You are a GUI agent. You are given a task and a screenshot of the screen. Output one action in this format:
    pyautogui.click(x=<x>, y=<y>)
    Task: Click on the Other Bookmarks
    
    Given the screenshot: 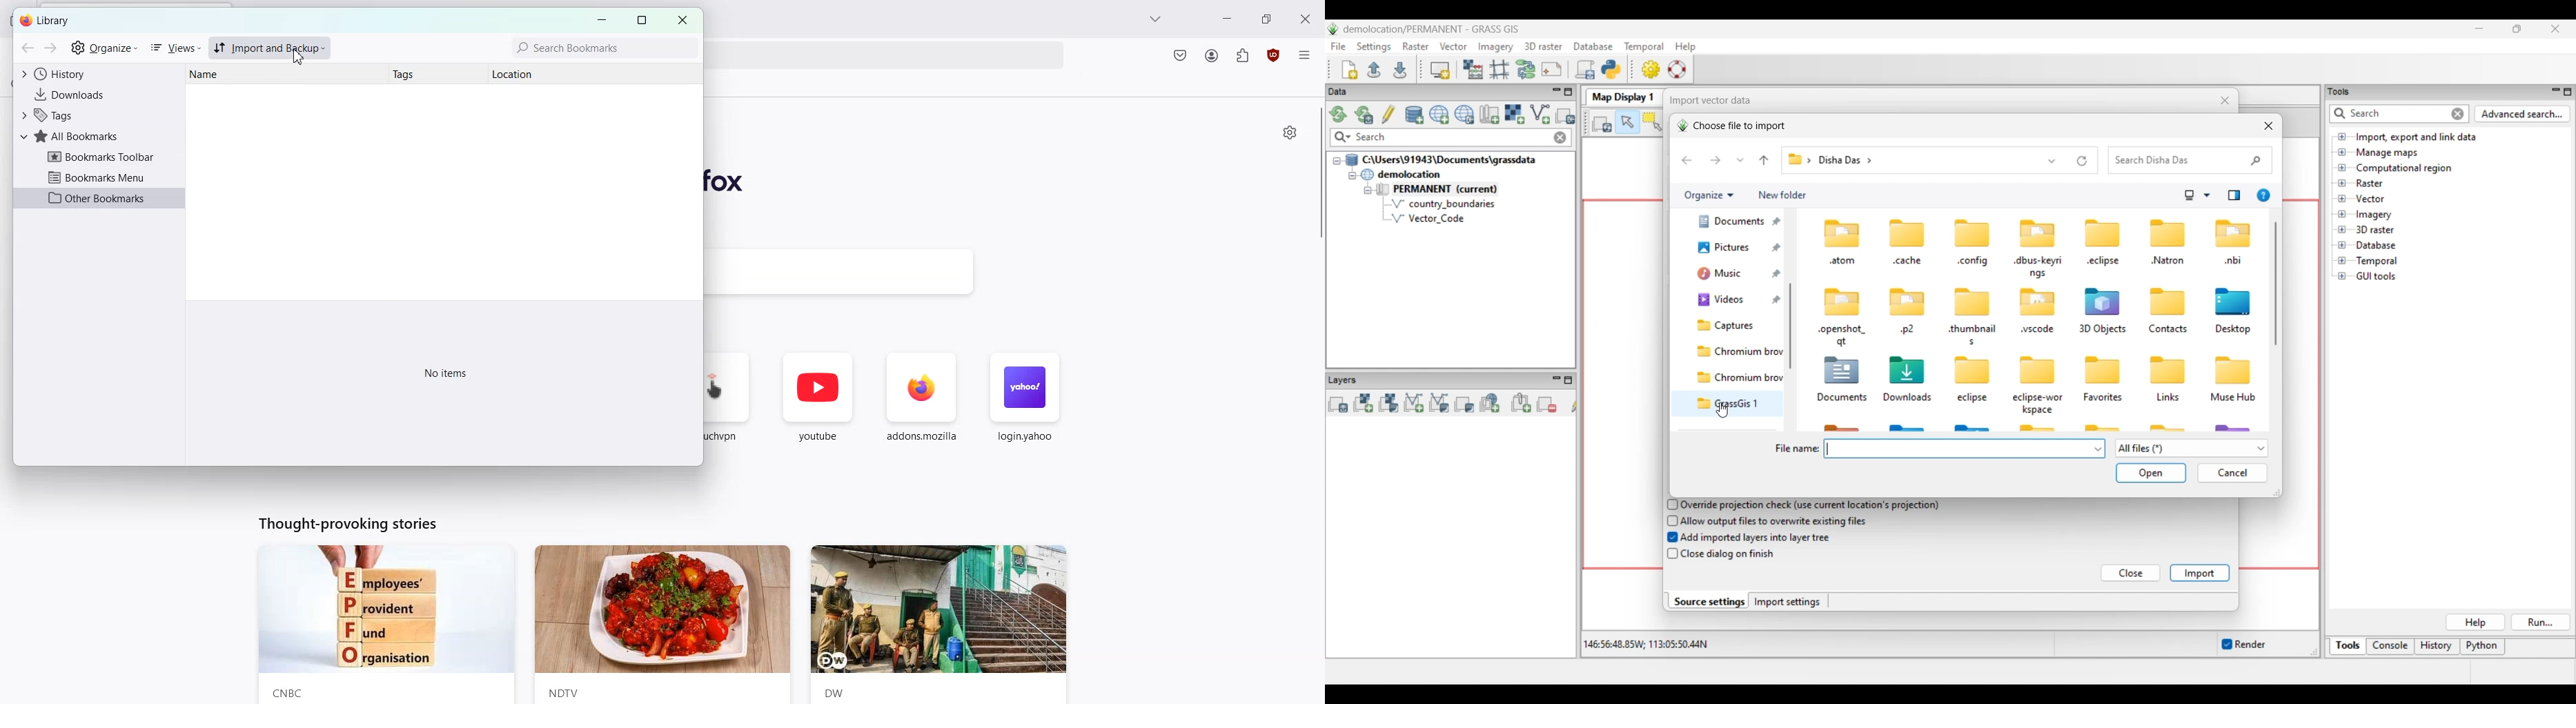 What is the action you would take?
    pyautogui.click(x=101, y=198)
    